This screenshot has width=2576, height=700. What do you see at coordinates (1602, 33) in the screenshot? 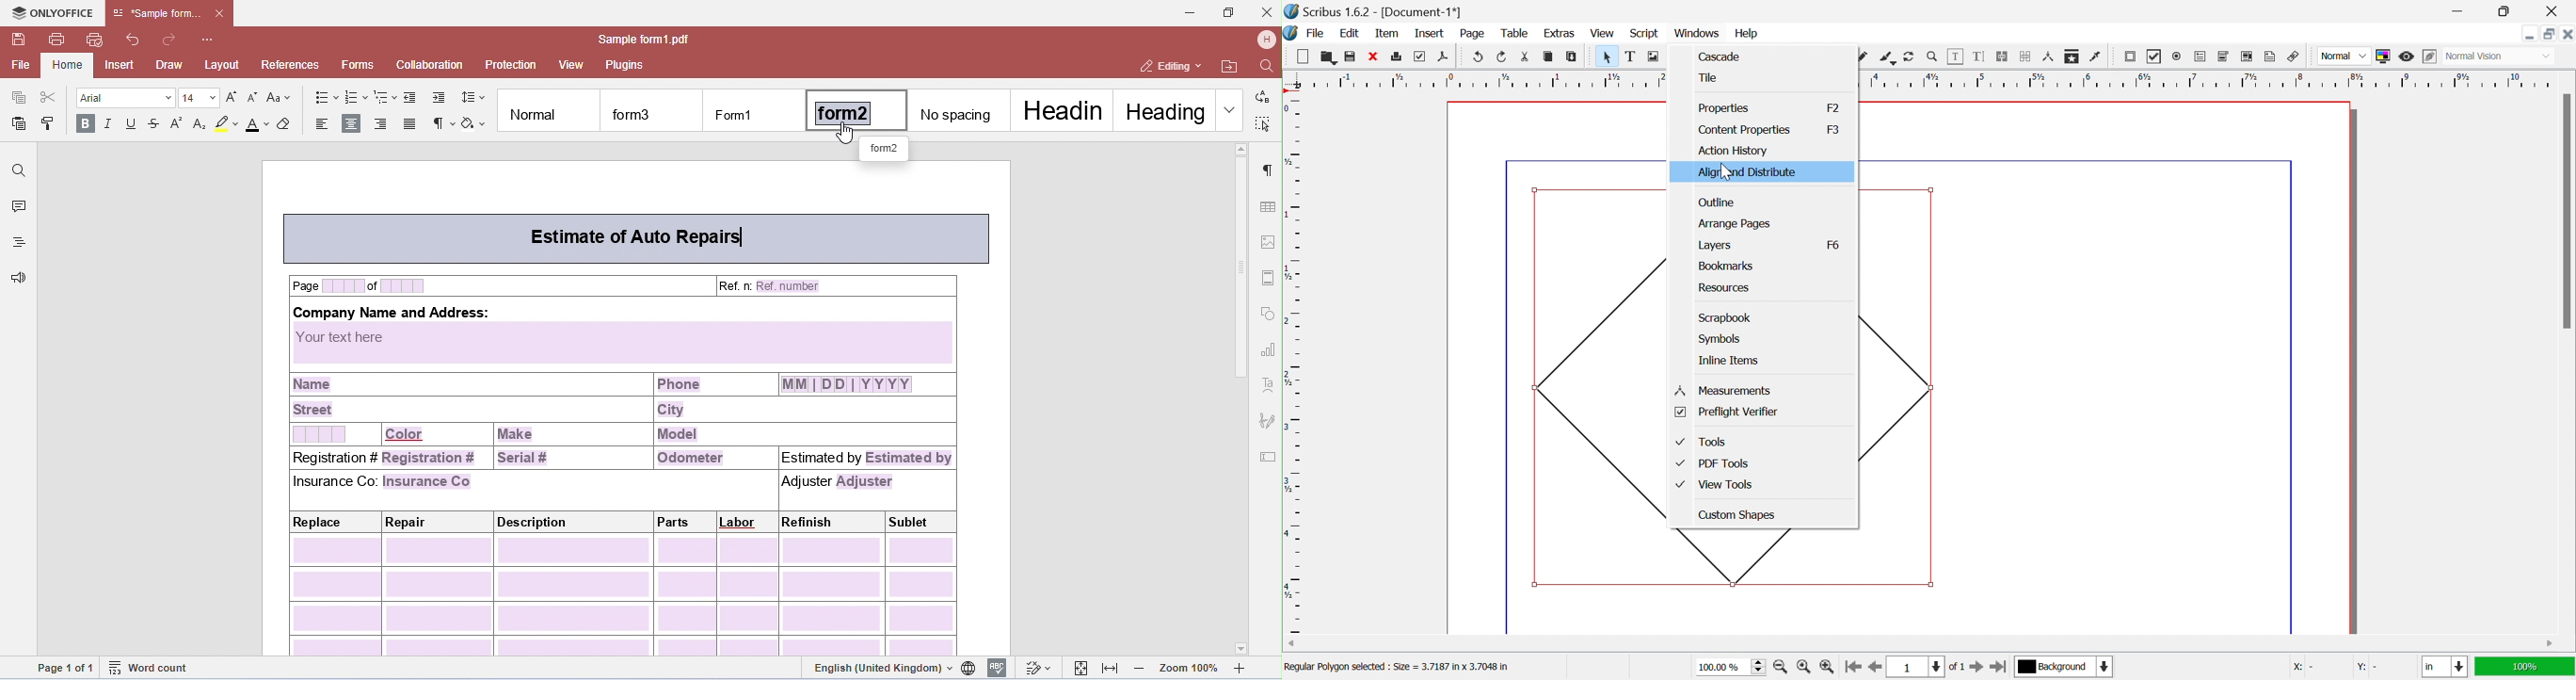
I see `View` at bounding box center [1602, 33].